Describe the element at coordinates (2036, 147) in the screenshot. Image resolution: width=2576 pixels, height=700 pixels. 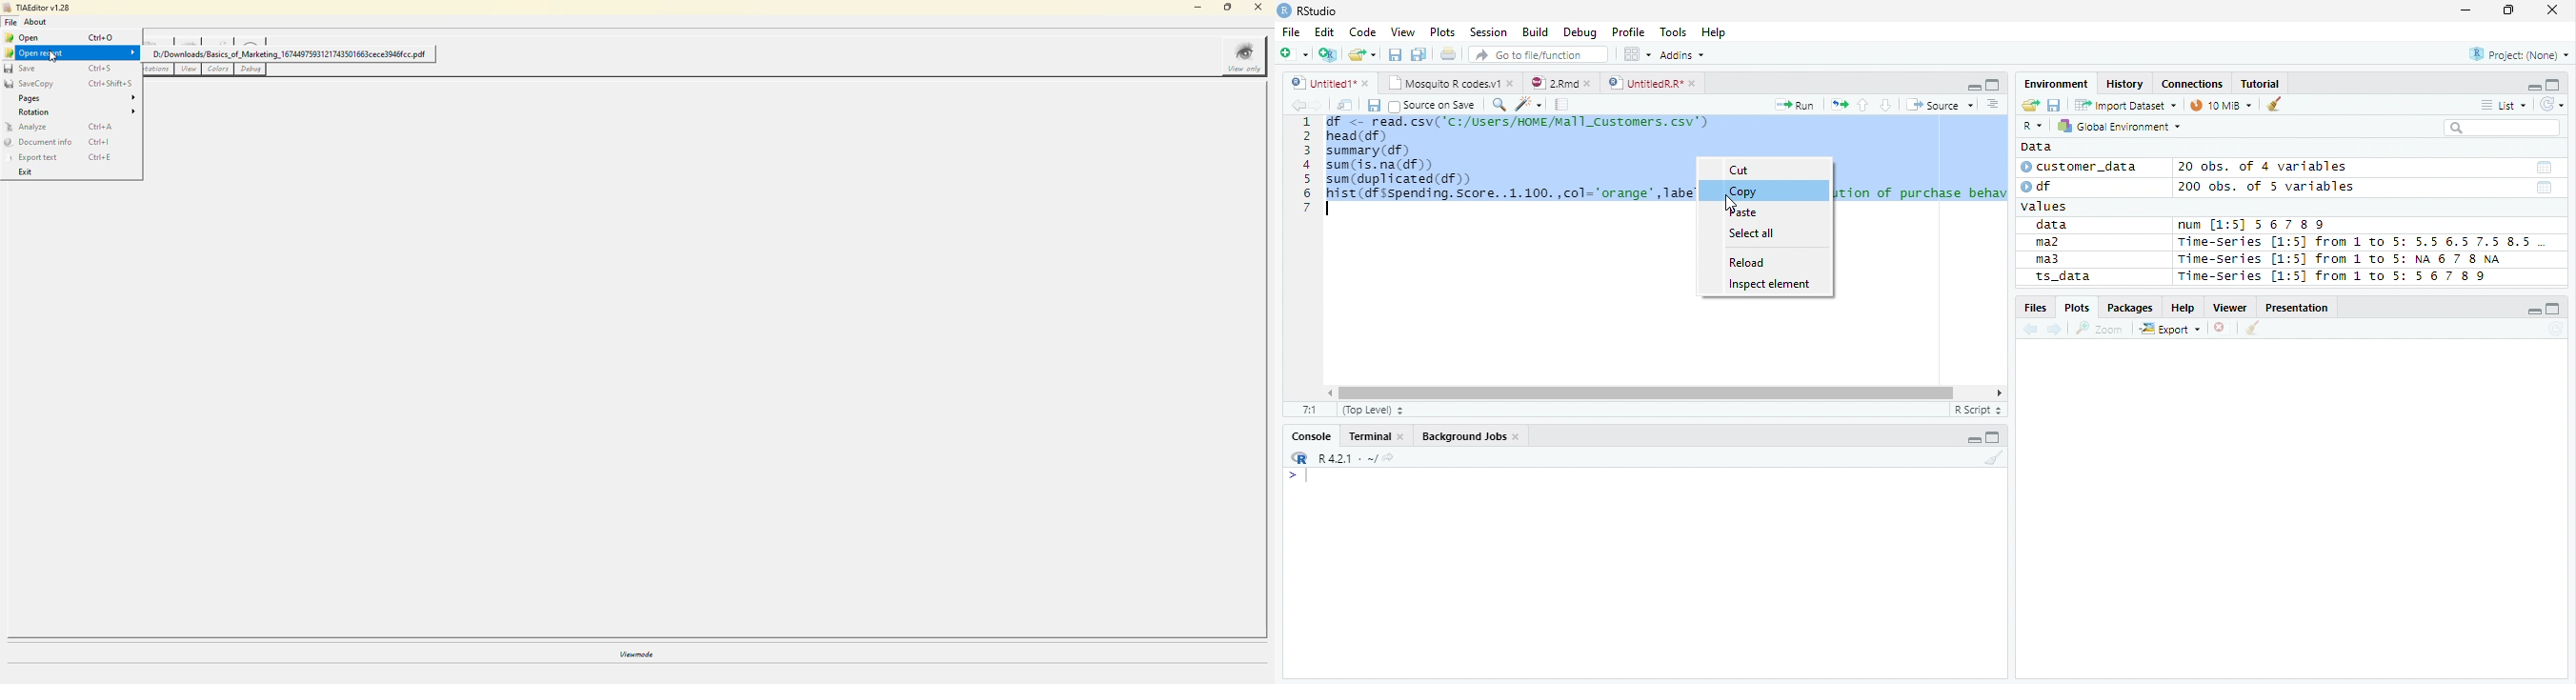
I see `Data` at that location.